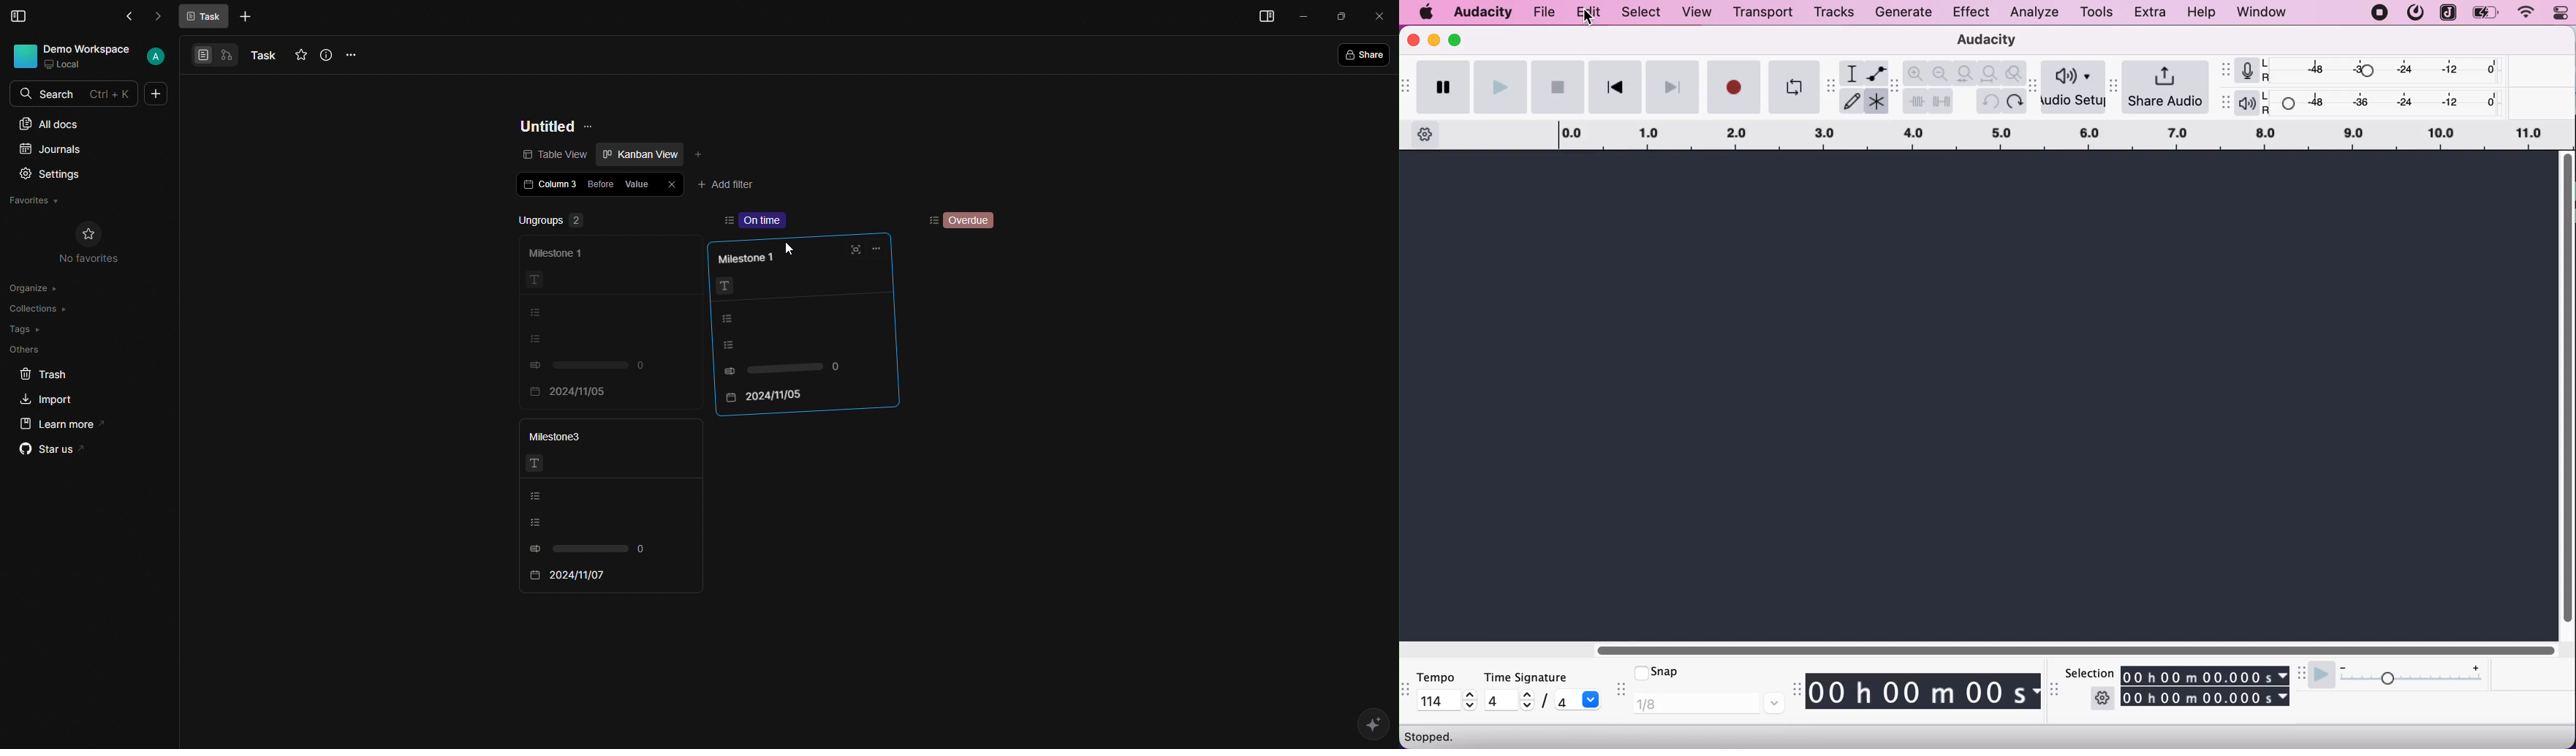 The image size is (2576, 756). What do you see at coordinates (48, 451) in the screenshot?
I see `Star us` at bounding box center [48, 451].